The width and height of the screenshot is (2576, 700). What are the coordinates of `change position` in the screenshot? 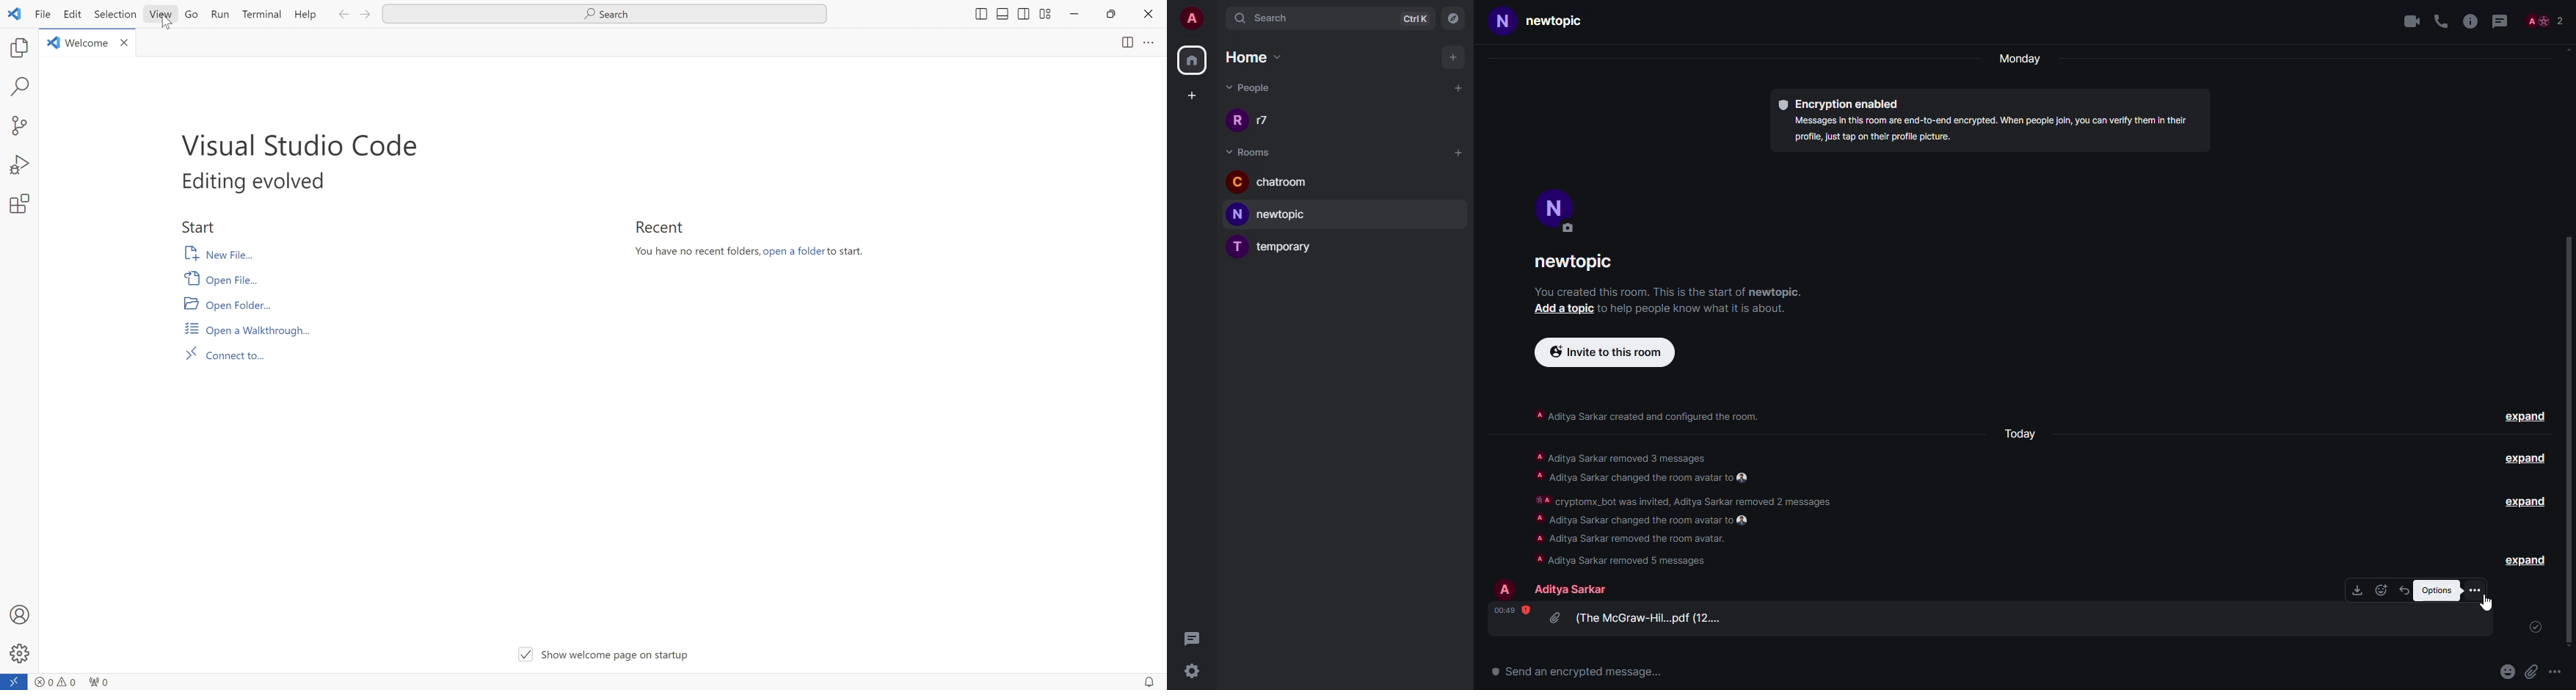 It's located at (1006, 16).